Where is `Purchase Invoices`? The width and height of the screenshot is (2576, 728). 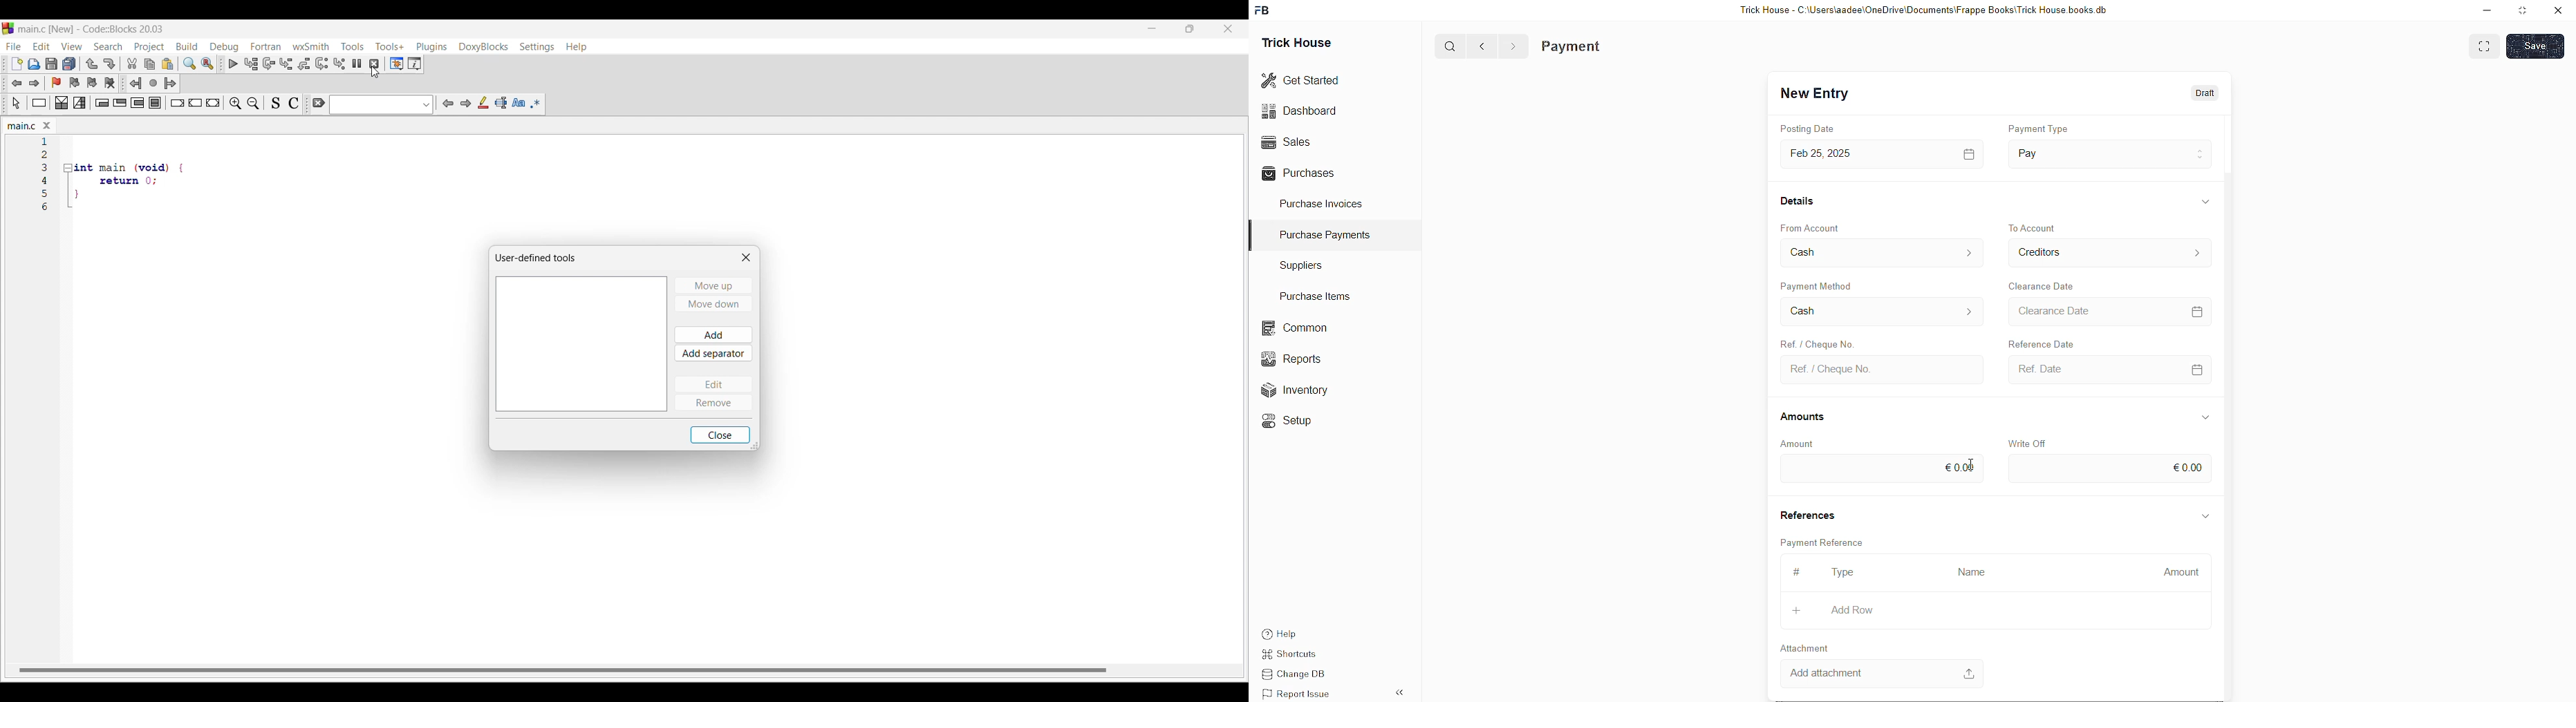 Purchase Invoices is located at coordinates (1323, 202).